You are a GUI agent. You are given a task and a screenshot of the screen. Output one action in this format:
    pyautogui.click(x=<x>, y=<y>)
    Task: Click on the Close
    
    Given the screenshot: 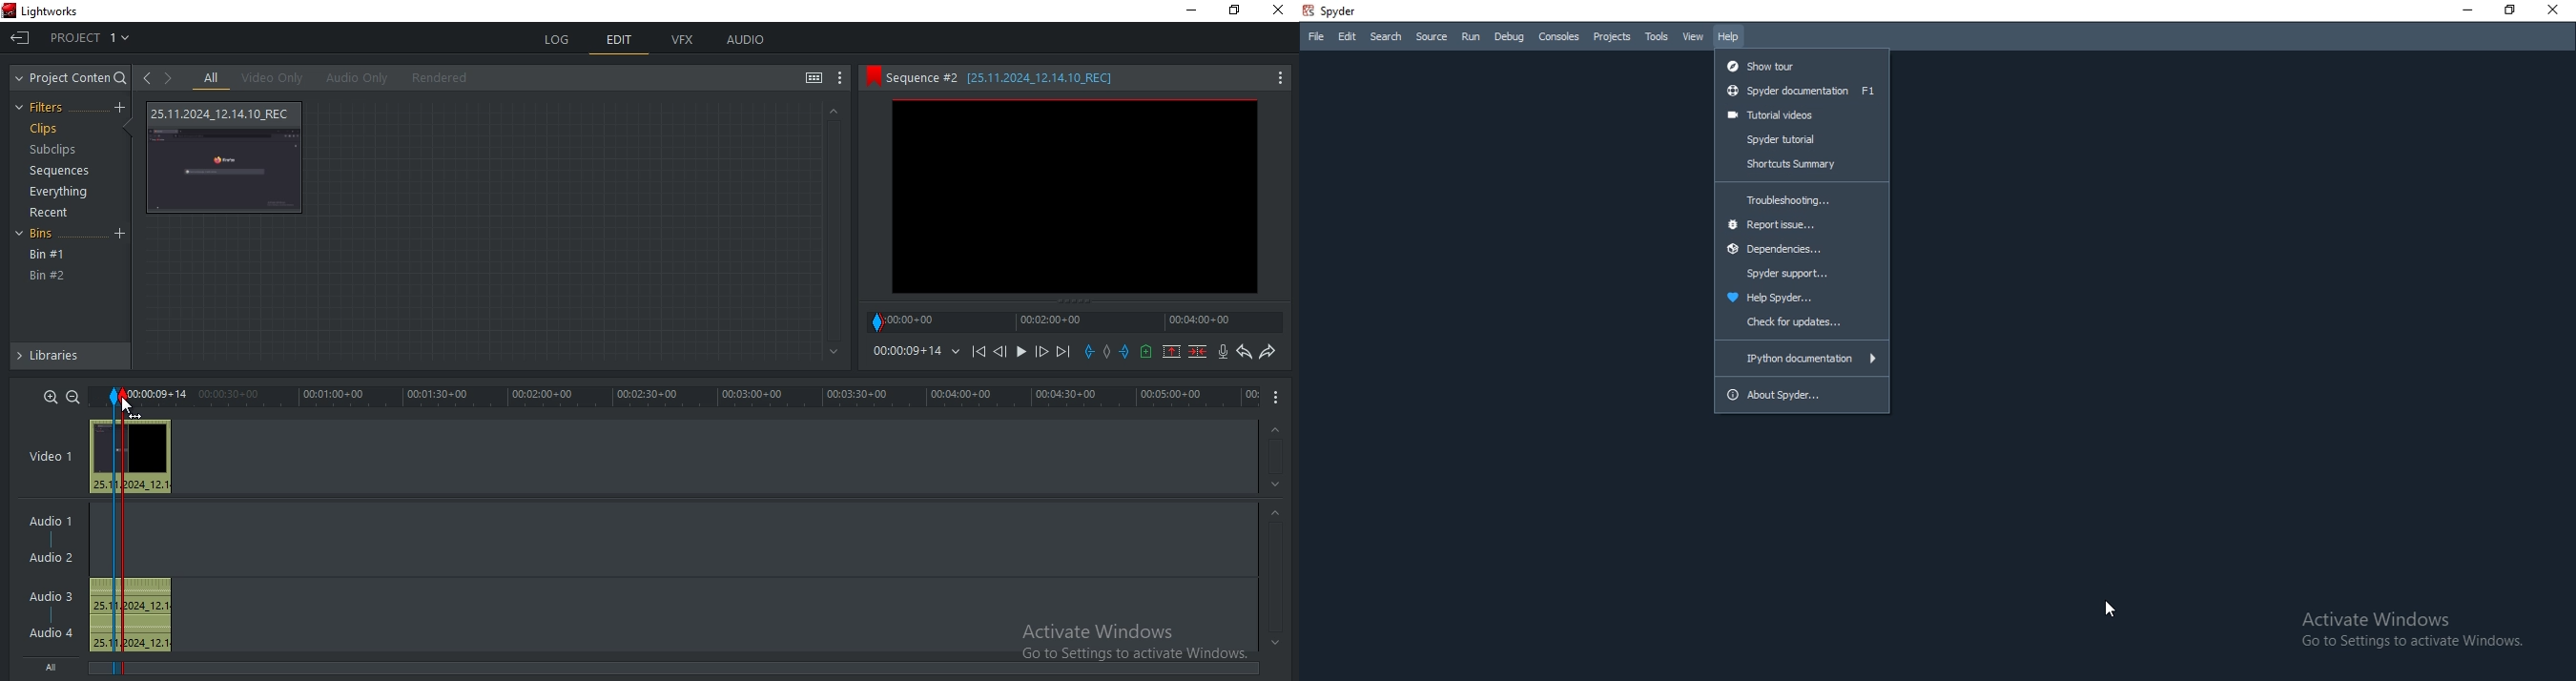 What is the action you would take?
    pyautogui.click(x=1279, y=16)
    